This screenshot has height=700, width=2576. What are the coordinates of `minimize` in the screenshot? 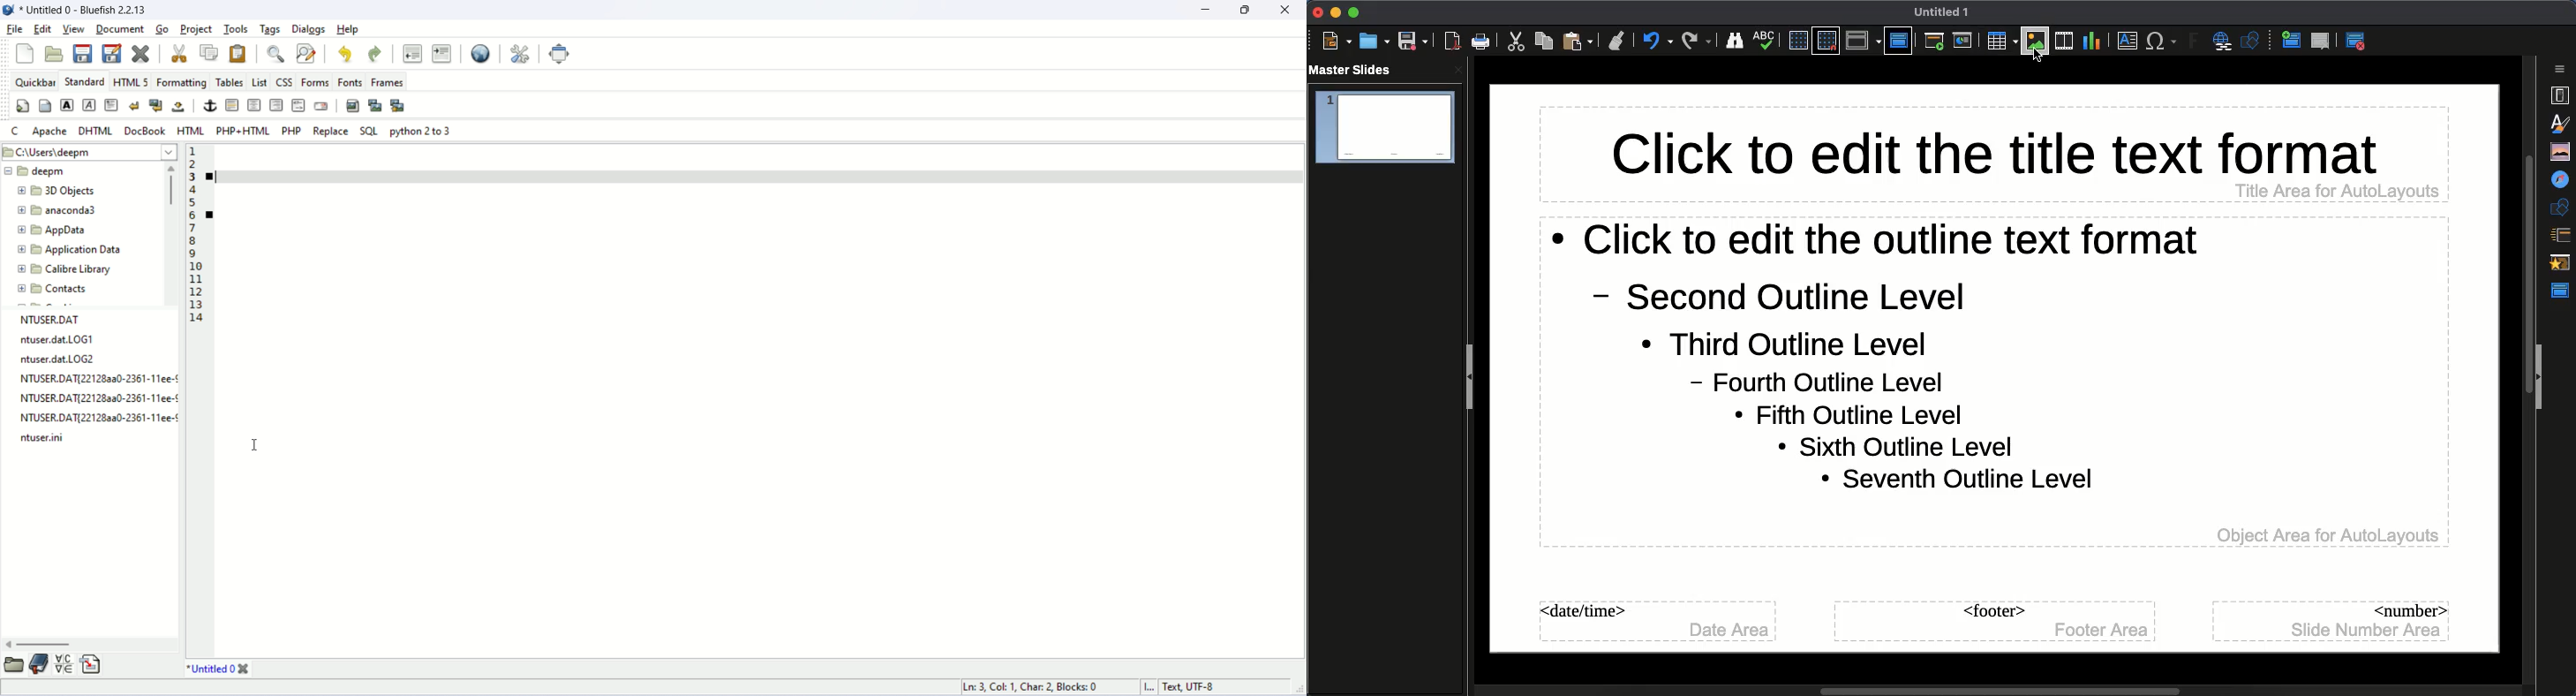 It's located at (1207, 10).